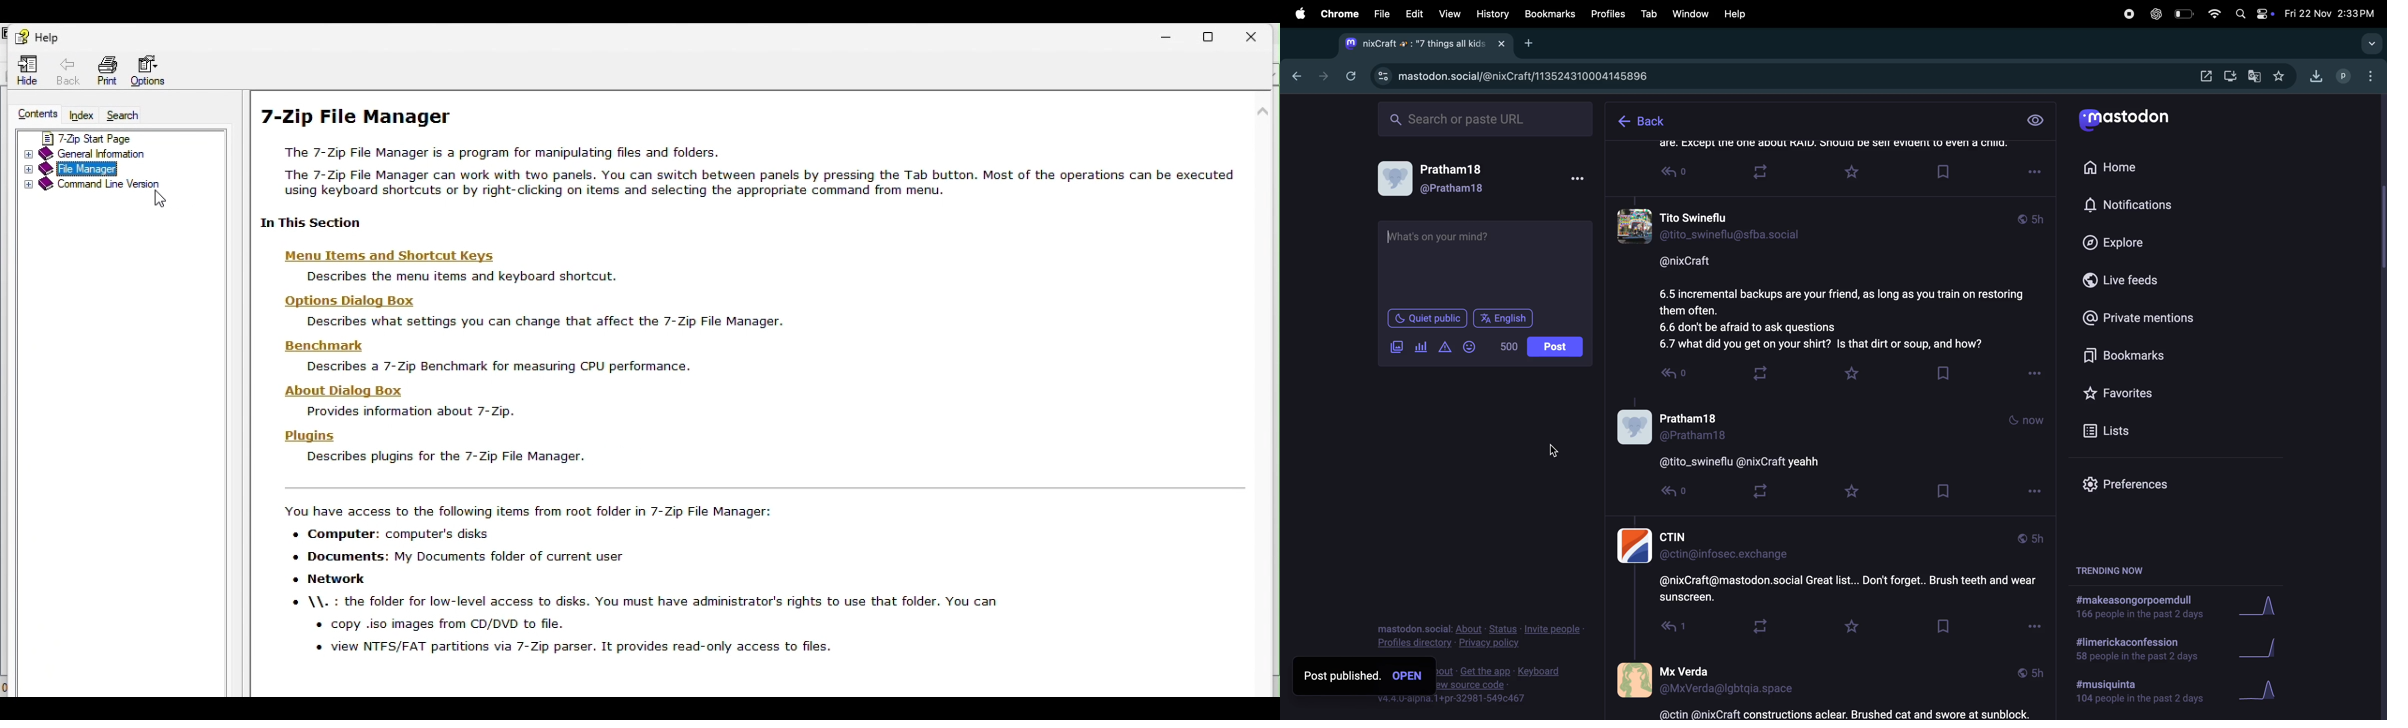  I want to click on Favourite, so click(1855, 172).